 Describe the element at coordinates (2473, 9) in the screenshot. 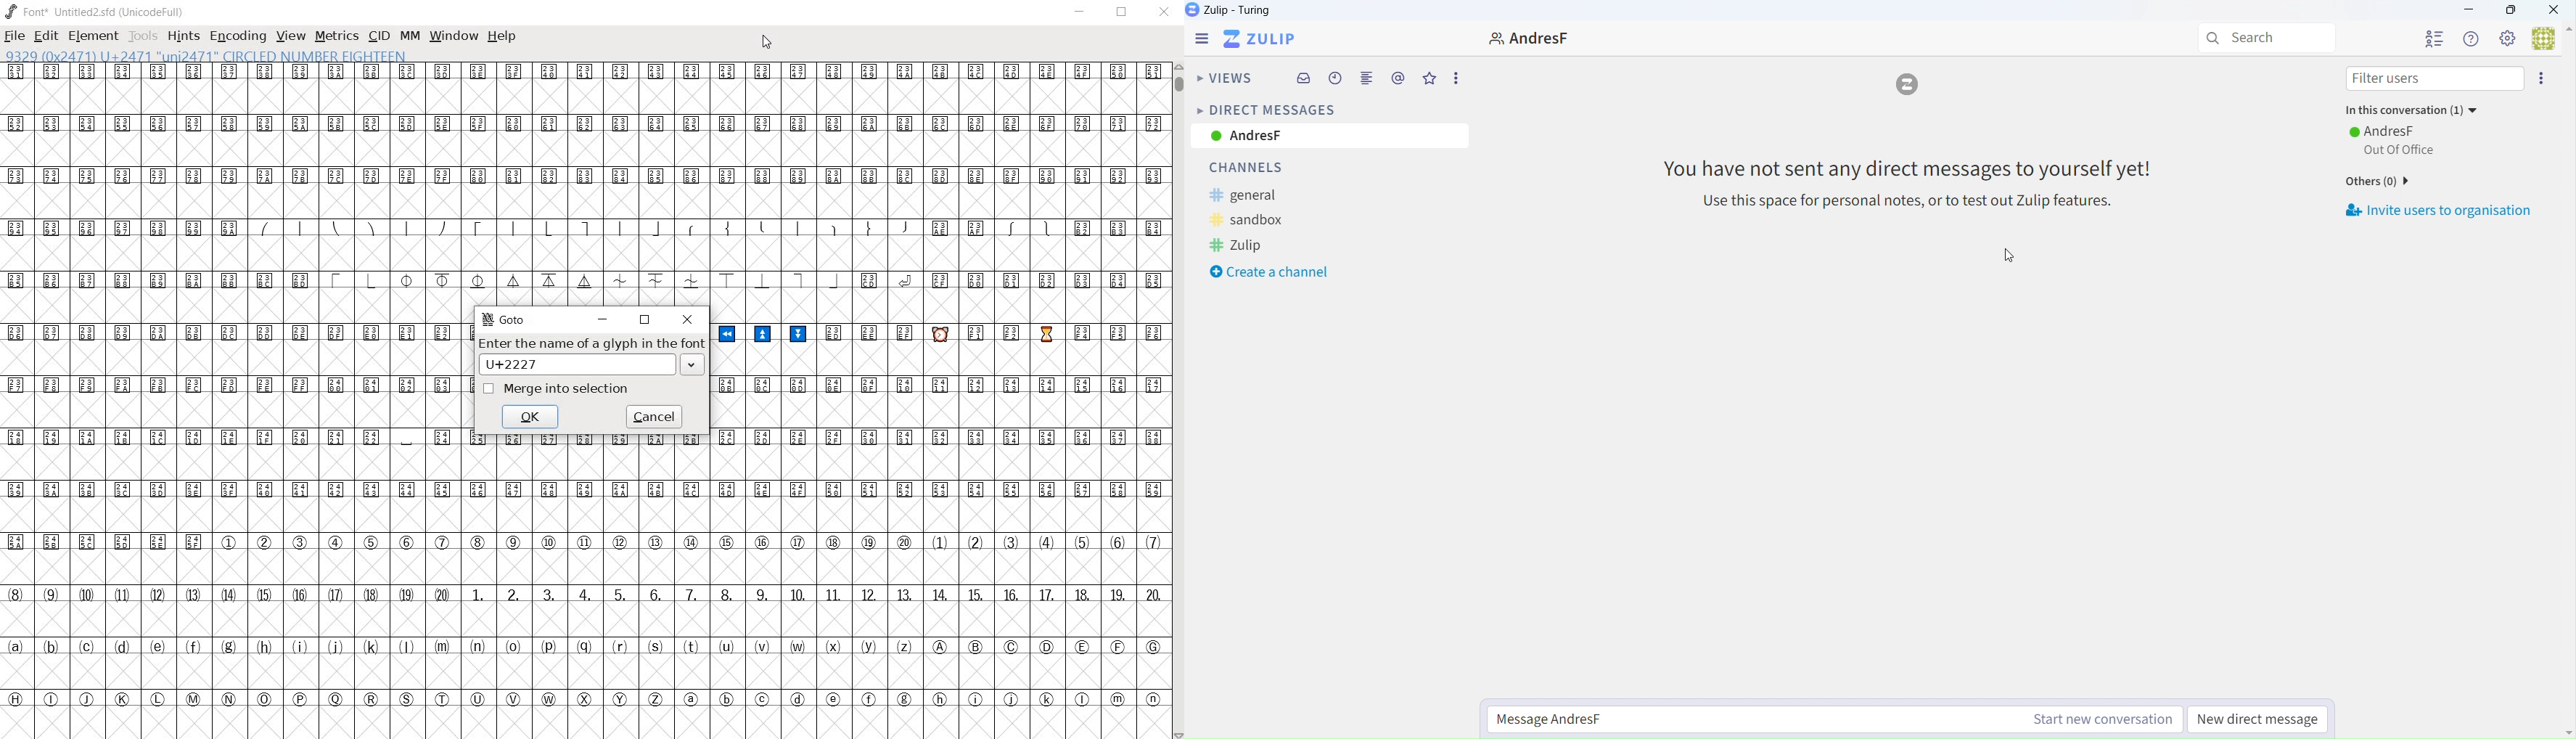

I see `minimize` at that location.